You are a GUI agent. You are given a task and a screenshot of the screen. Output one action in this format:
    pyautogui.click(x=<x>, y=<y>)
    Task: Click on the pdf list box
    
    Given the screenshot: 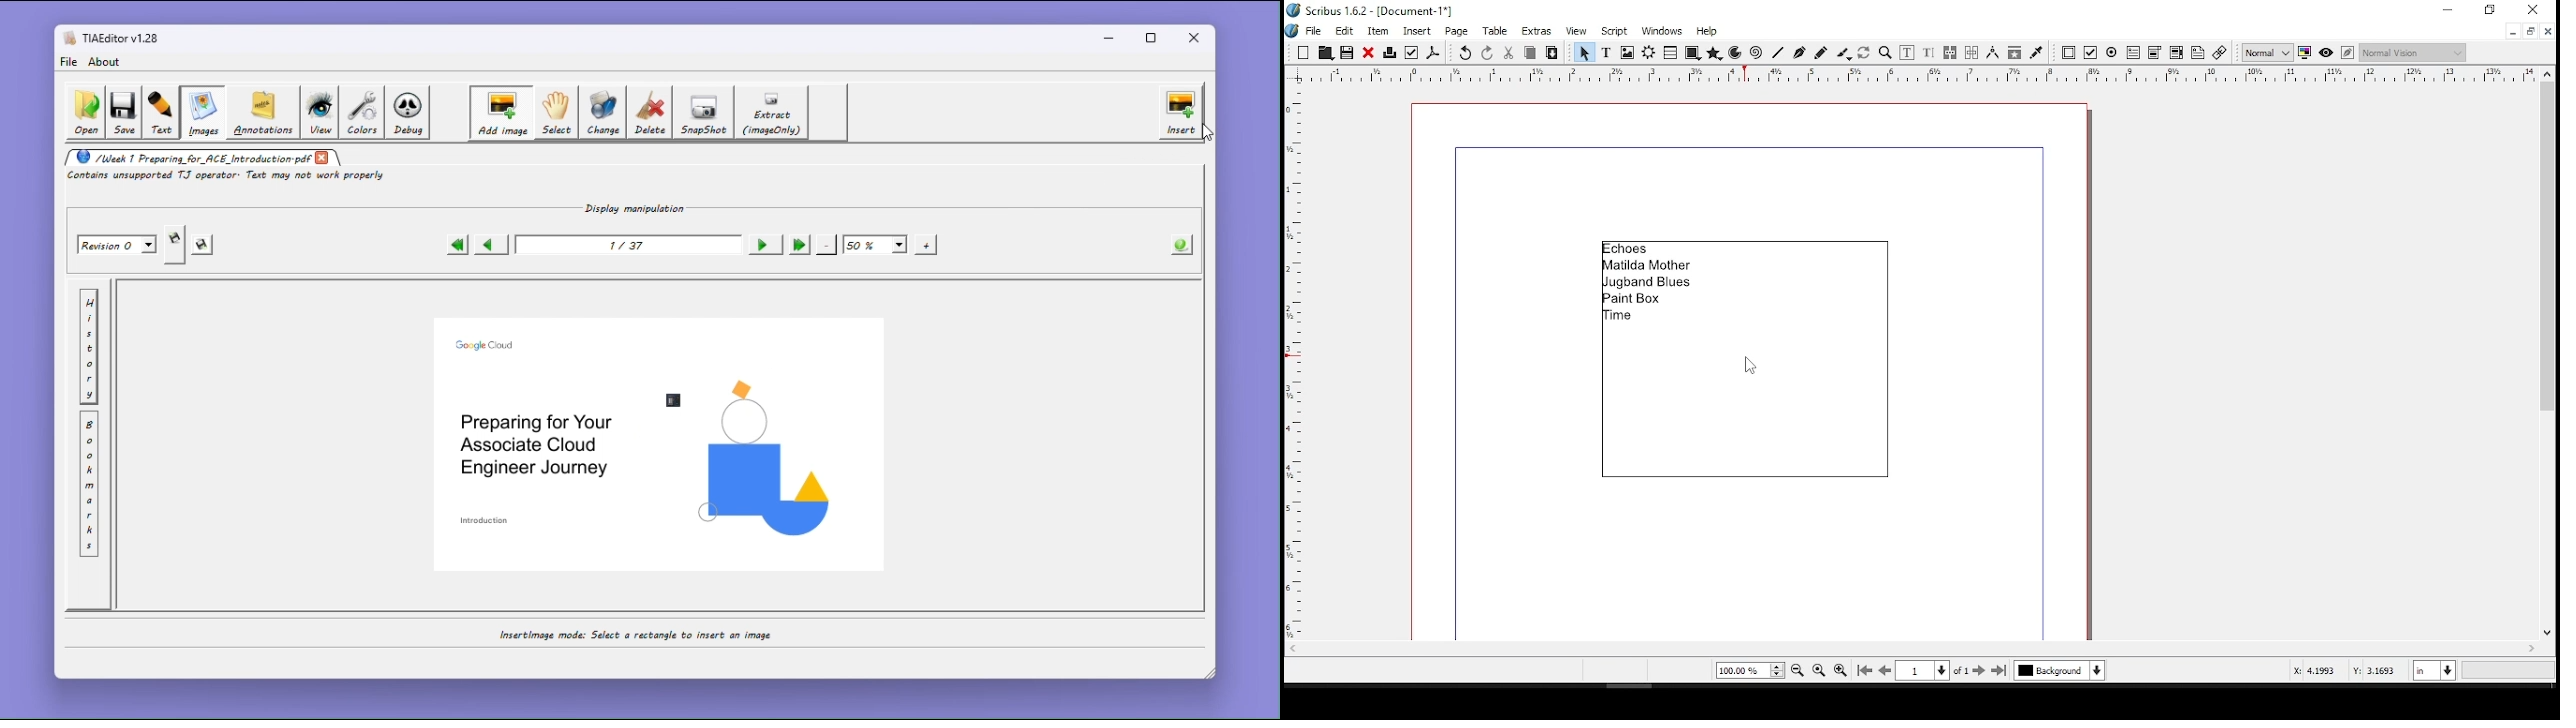 What is the action you would take?
    pyautogui.click(x=2176, y=54)
    